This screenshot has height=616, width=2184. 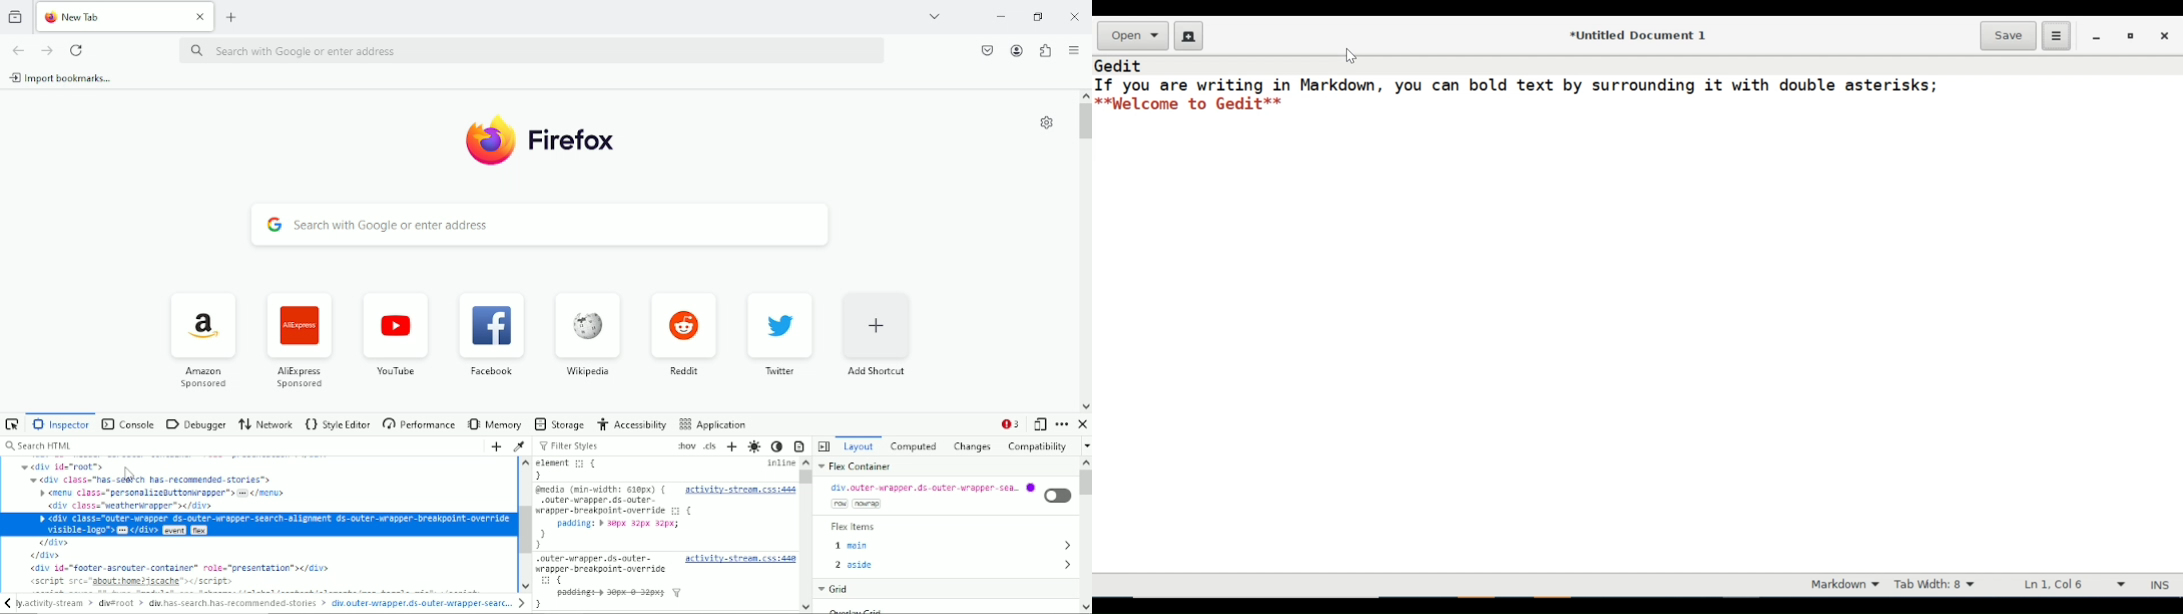 What do you see at coordinates (338, 423) in the screenshot?
I see `Style Editor` at bounding box center [338, 423].